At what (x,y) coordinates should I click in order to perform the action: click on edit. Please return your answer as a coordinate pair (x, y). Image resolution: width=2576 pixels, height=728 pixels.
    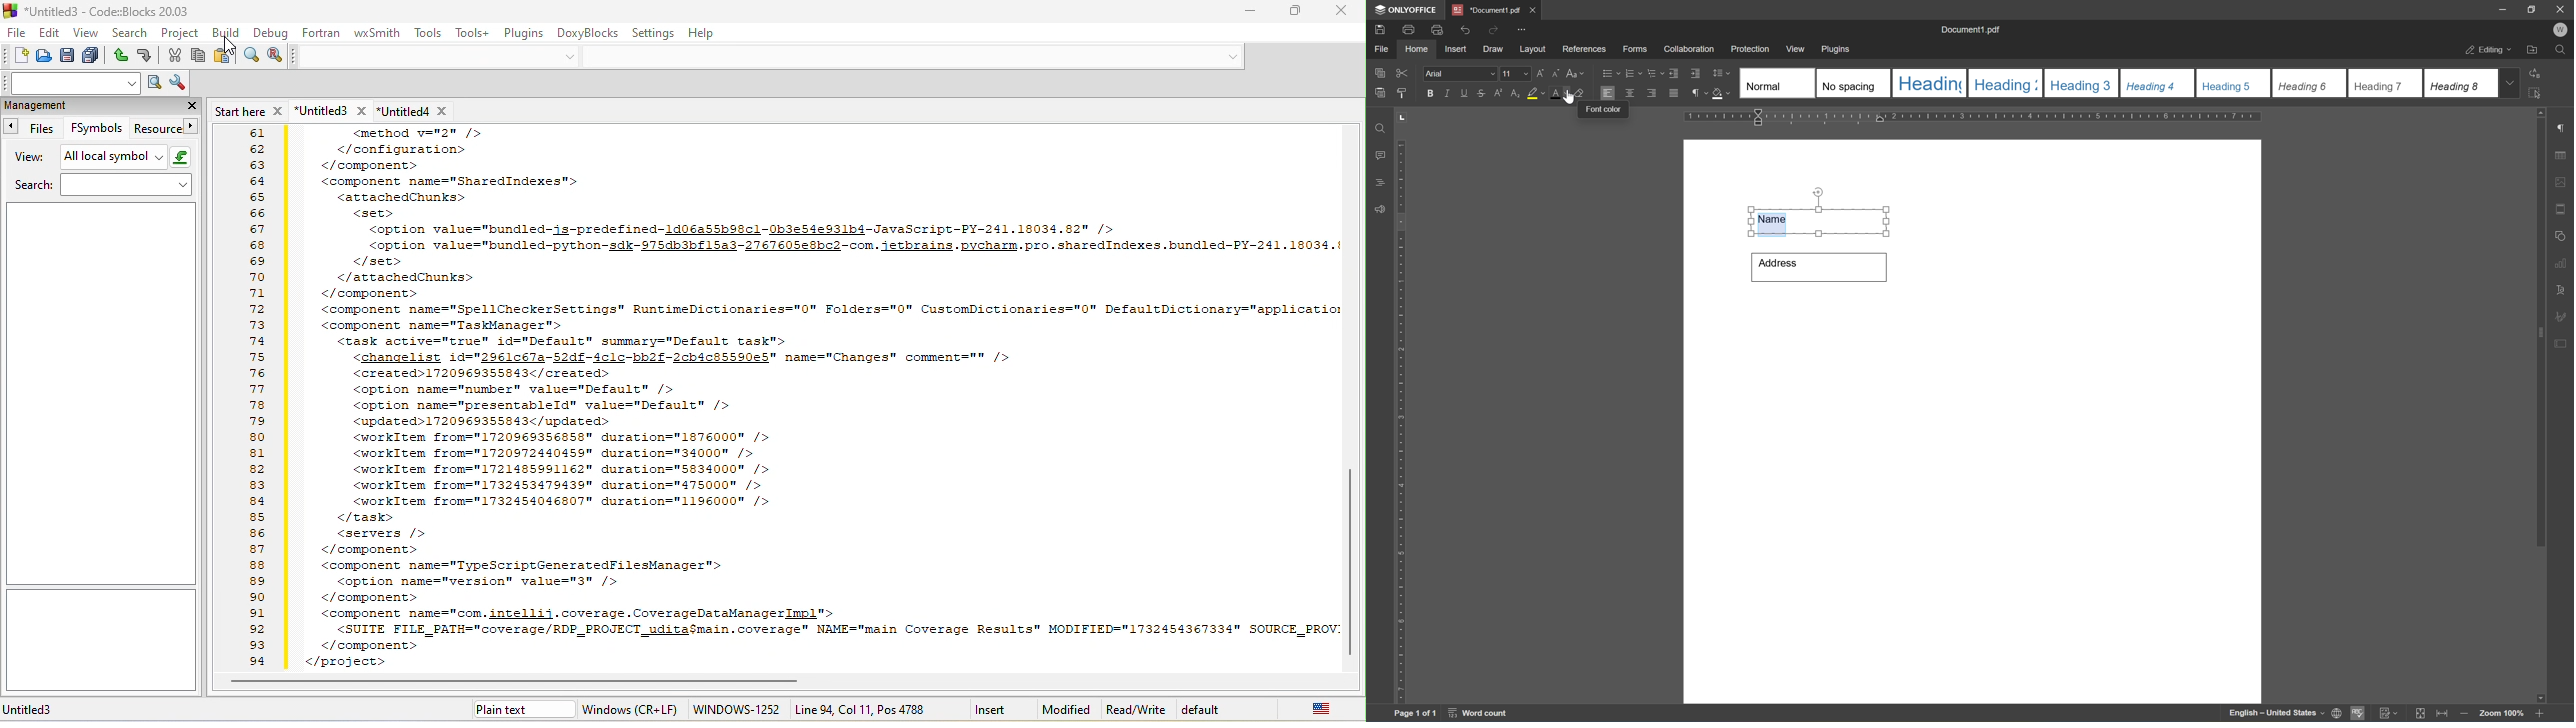
    Looking at the image, I should click on (49, 32).